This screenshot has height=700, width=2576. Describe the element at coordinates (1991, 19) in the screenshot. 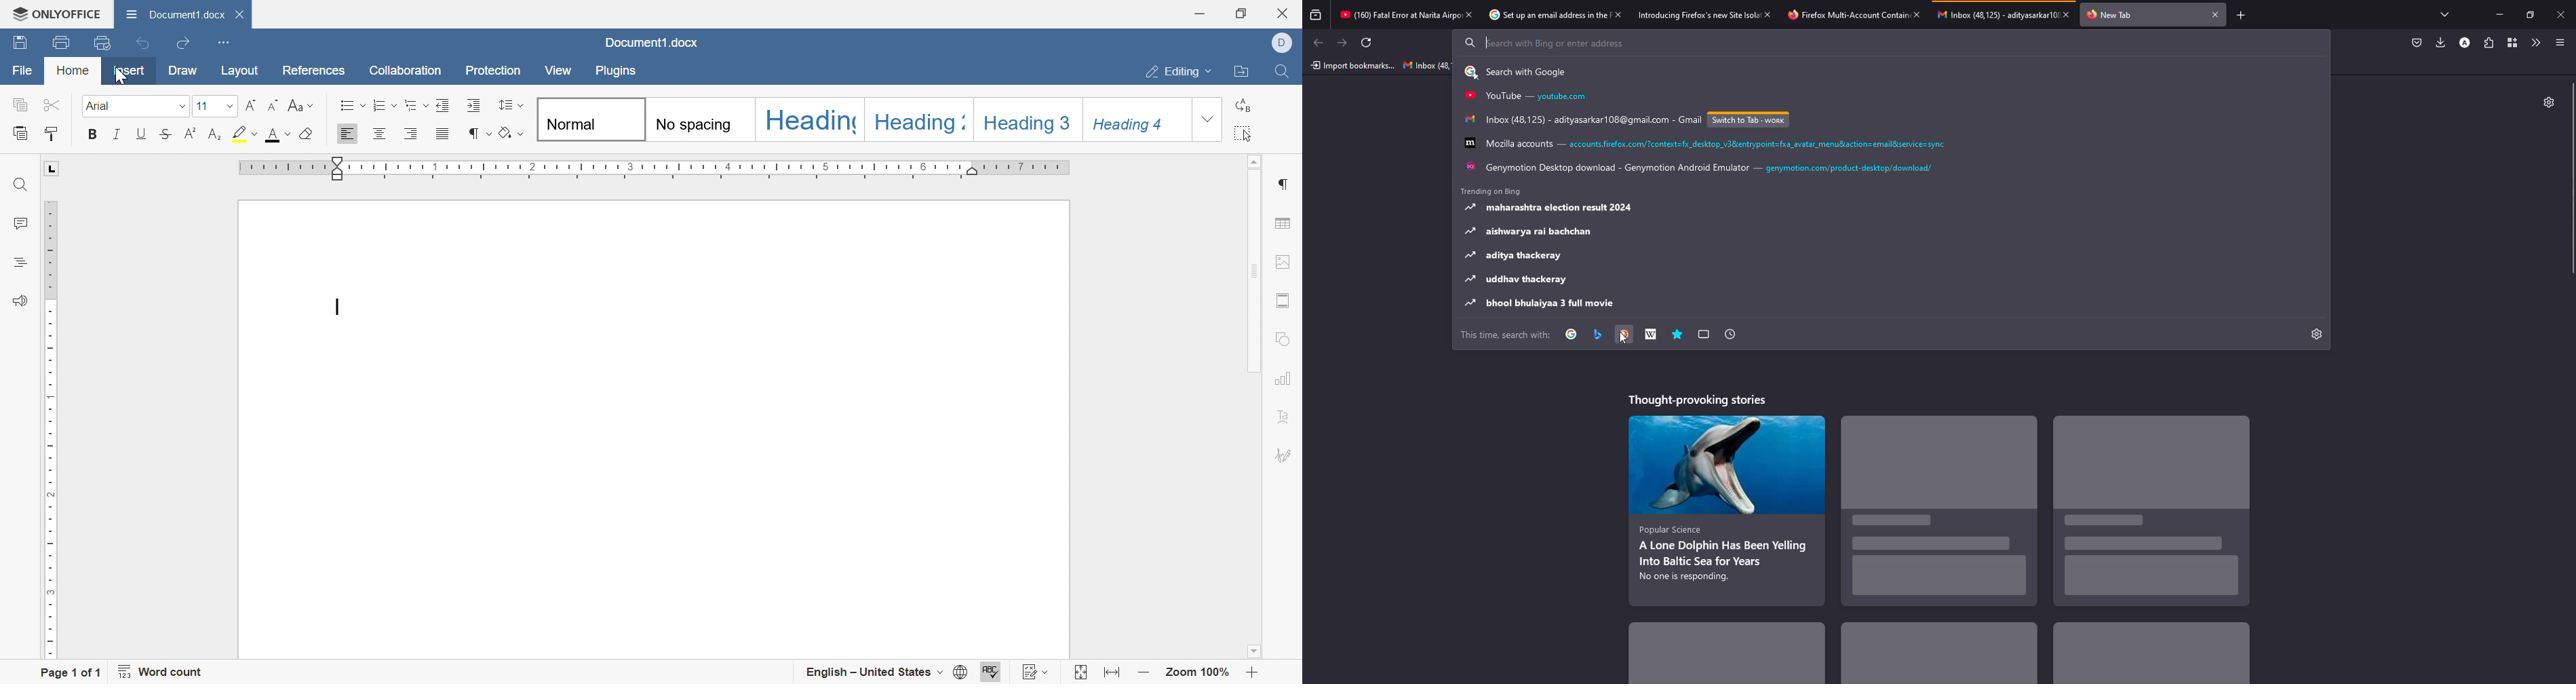

I see `tab` at that location.